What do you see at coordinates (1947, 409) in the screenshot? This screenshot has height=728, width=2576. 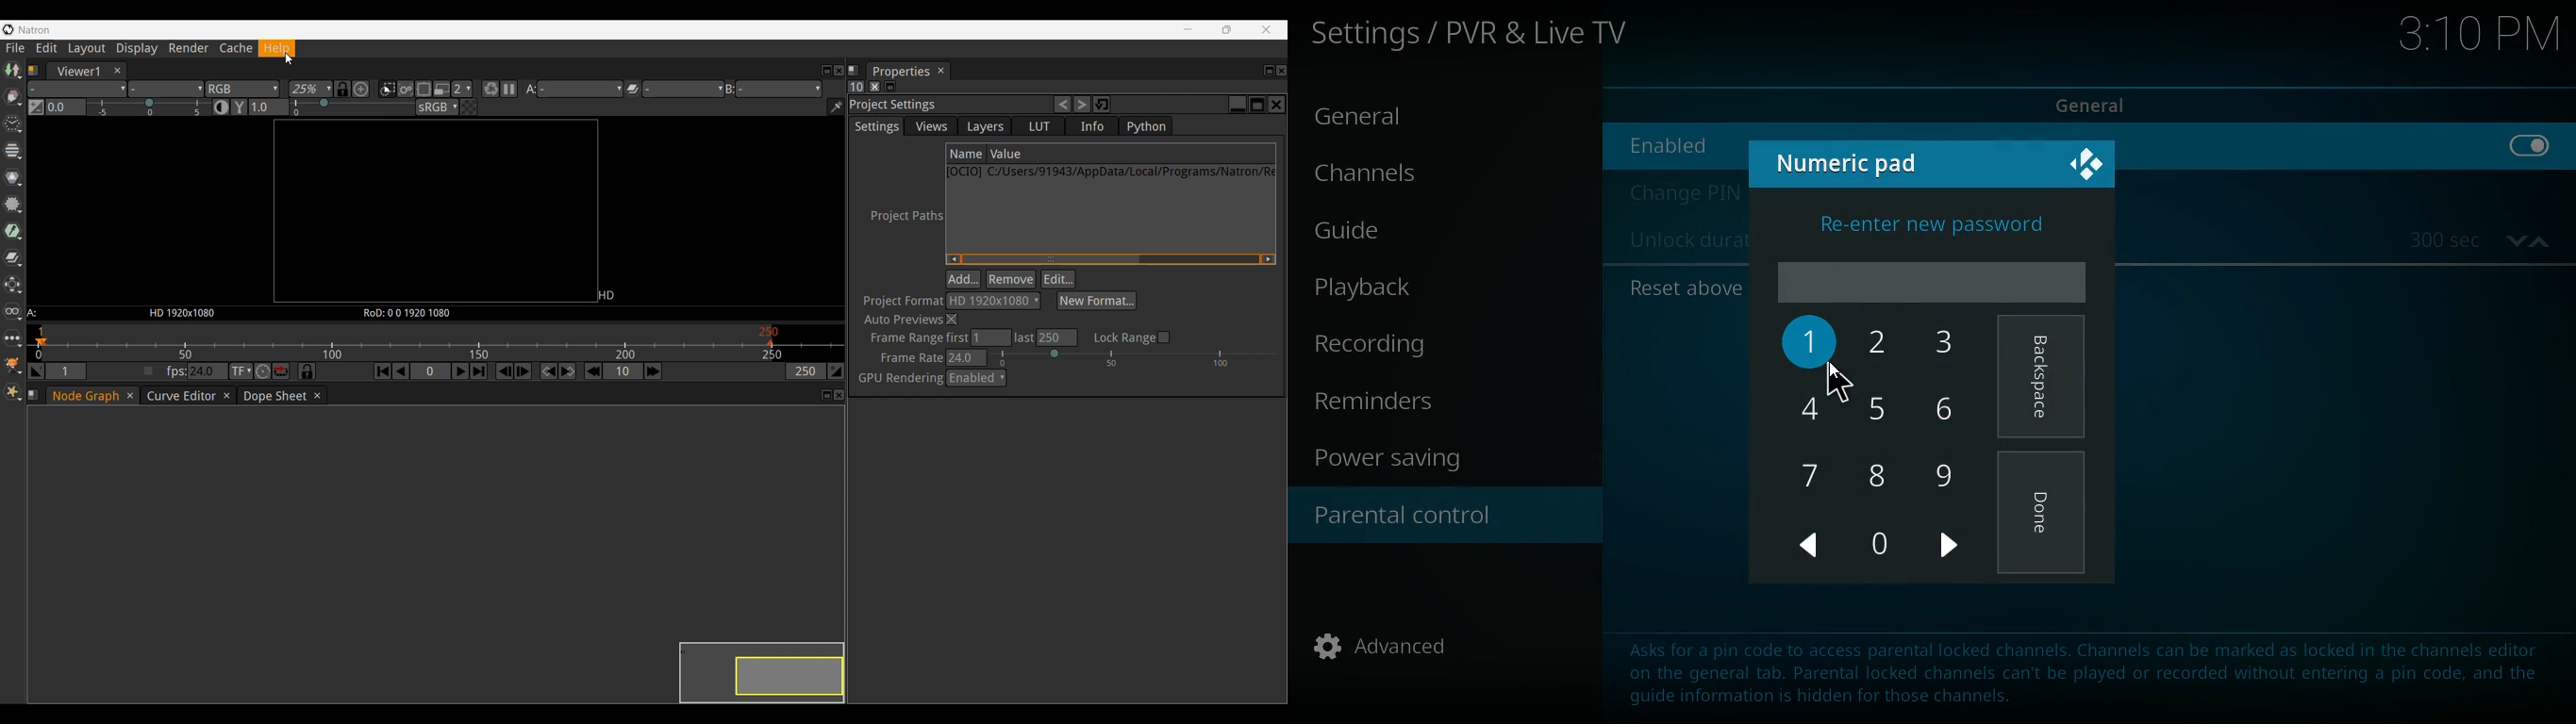 I see `6` at bounding box center [1947, 409].